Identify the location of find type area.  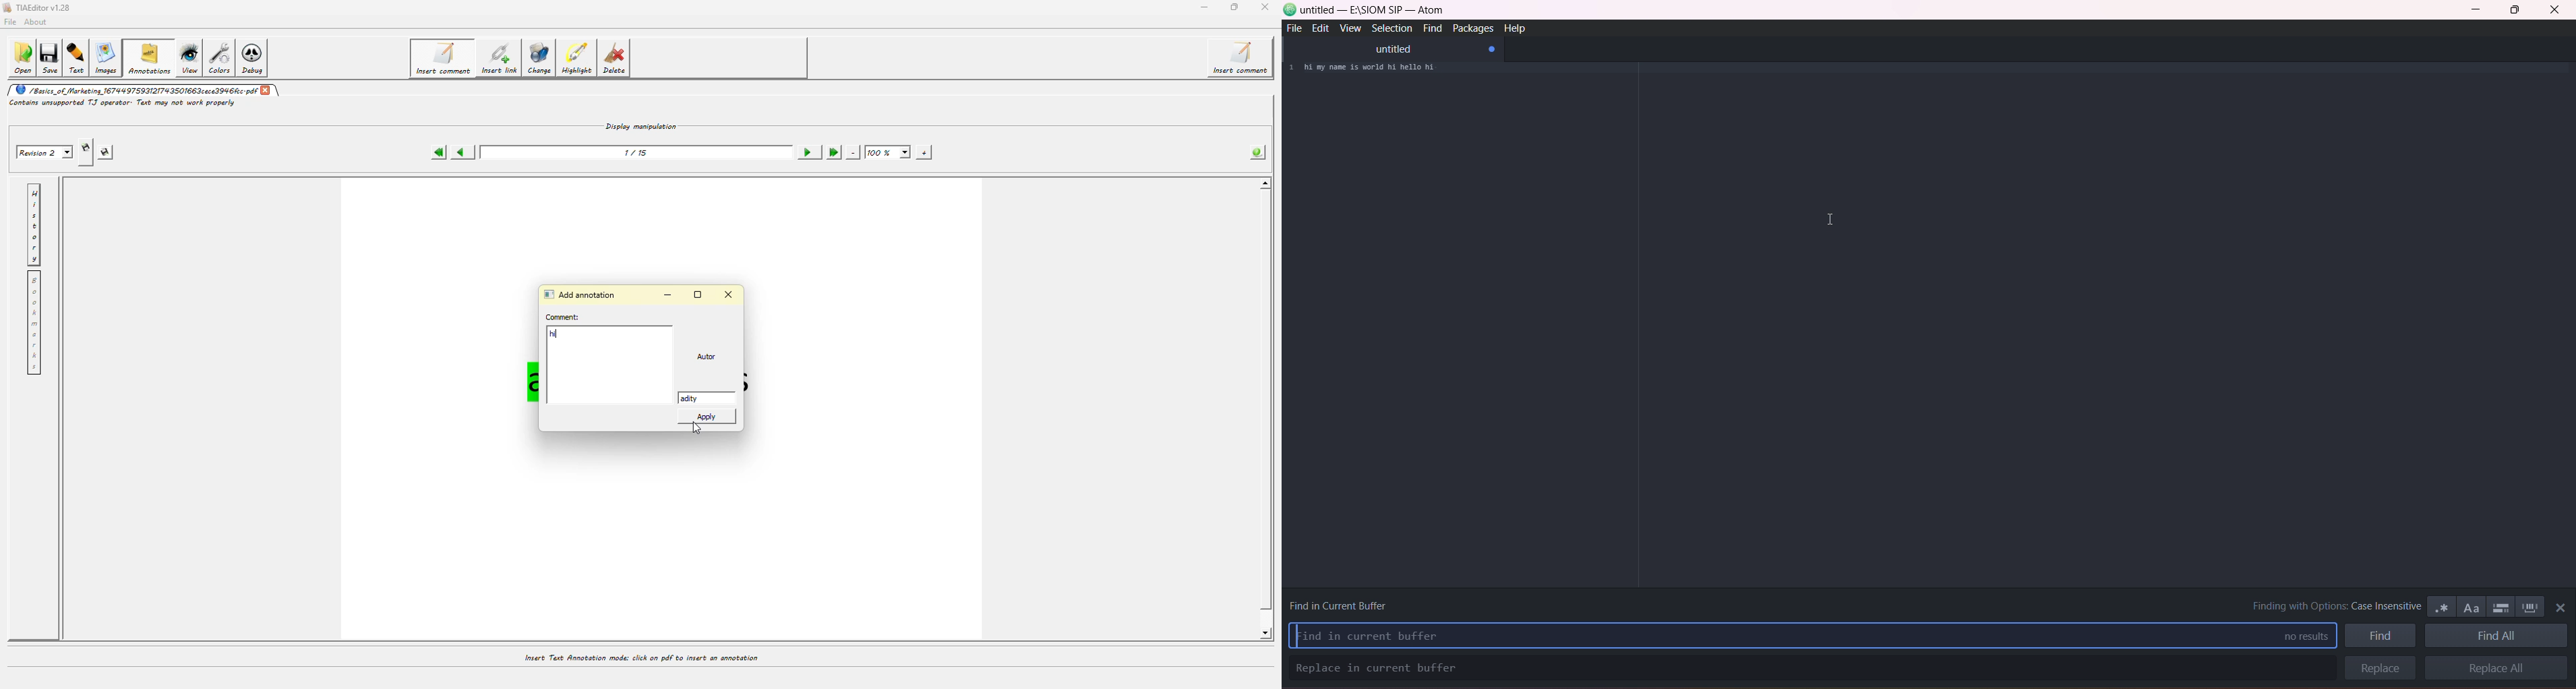
(1774, 635).